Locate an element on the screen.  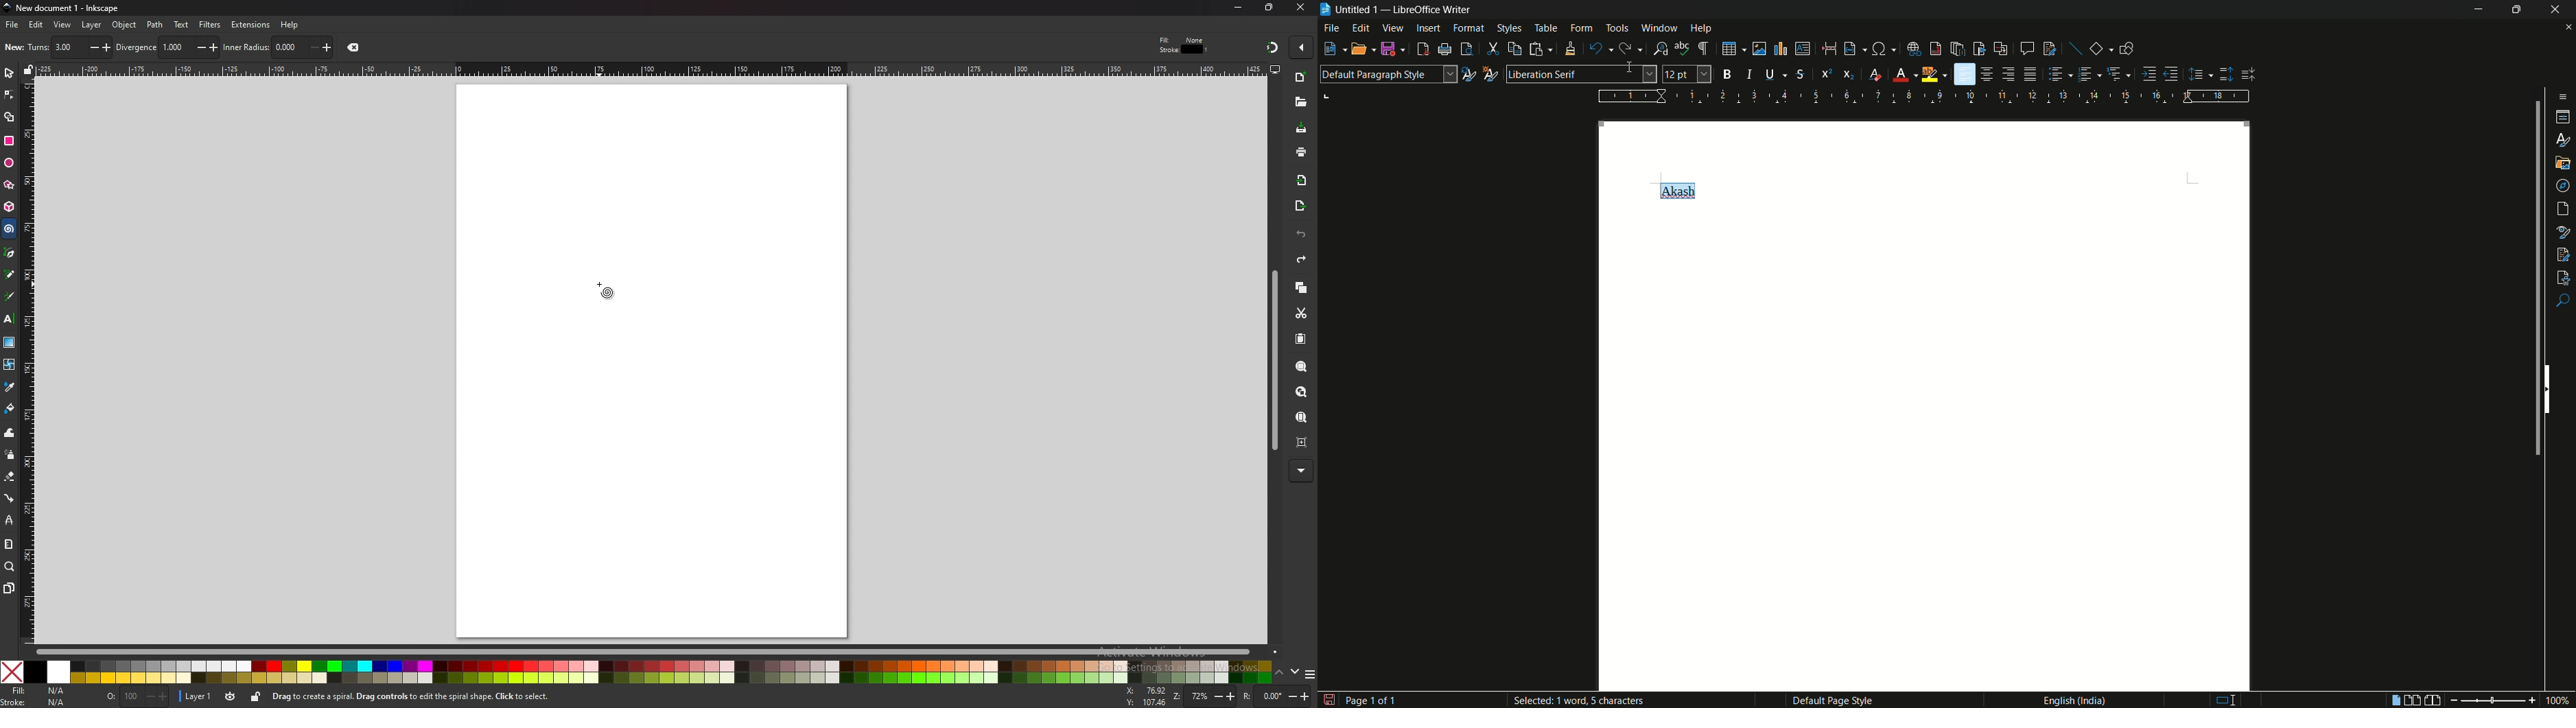
export as pdf is located at coordinates (1422, 50).